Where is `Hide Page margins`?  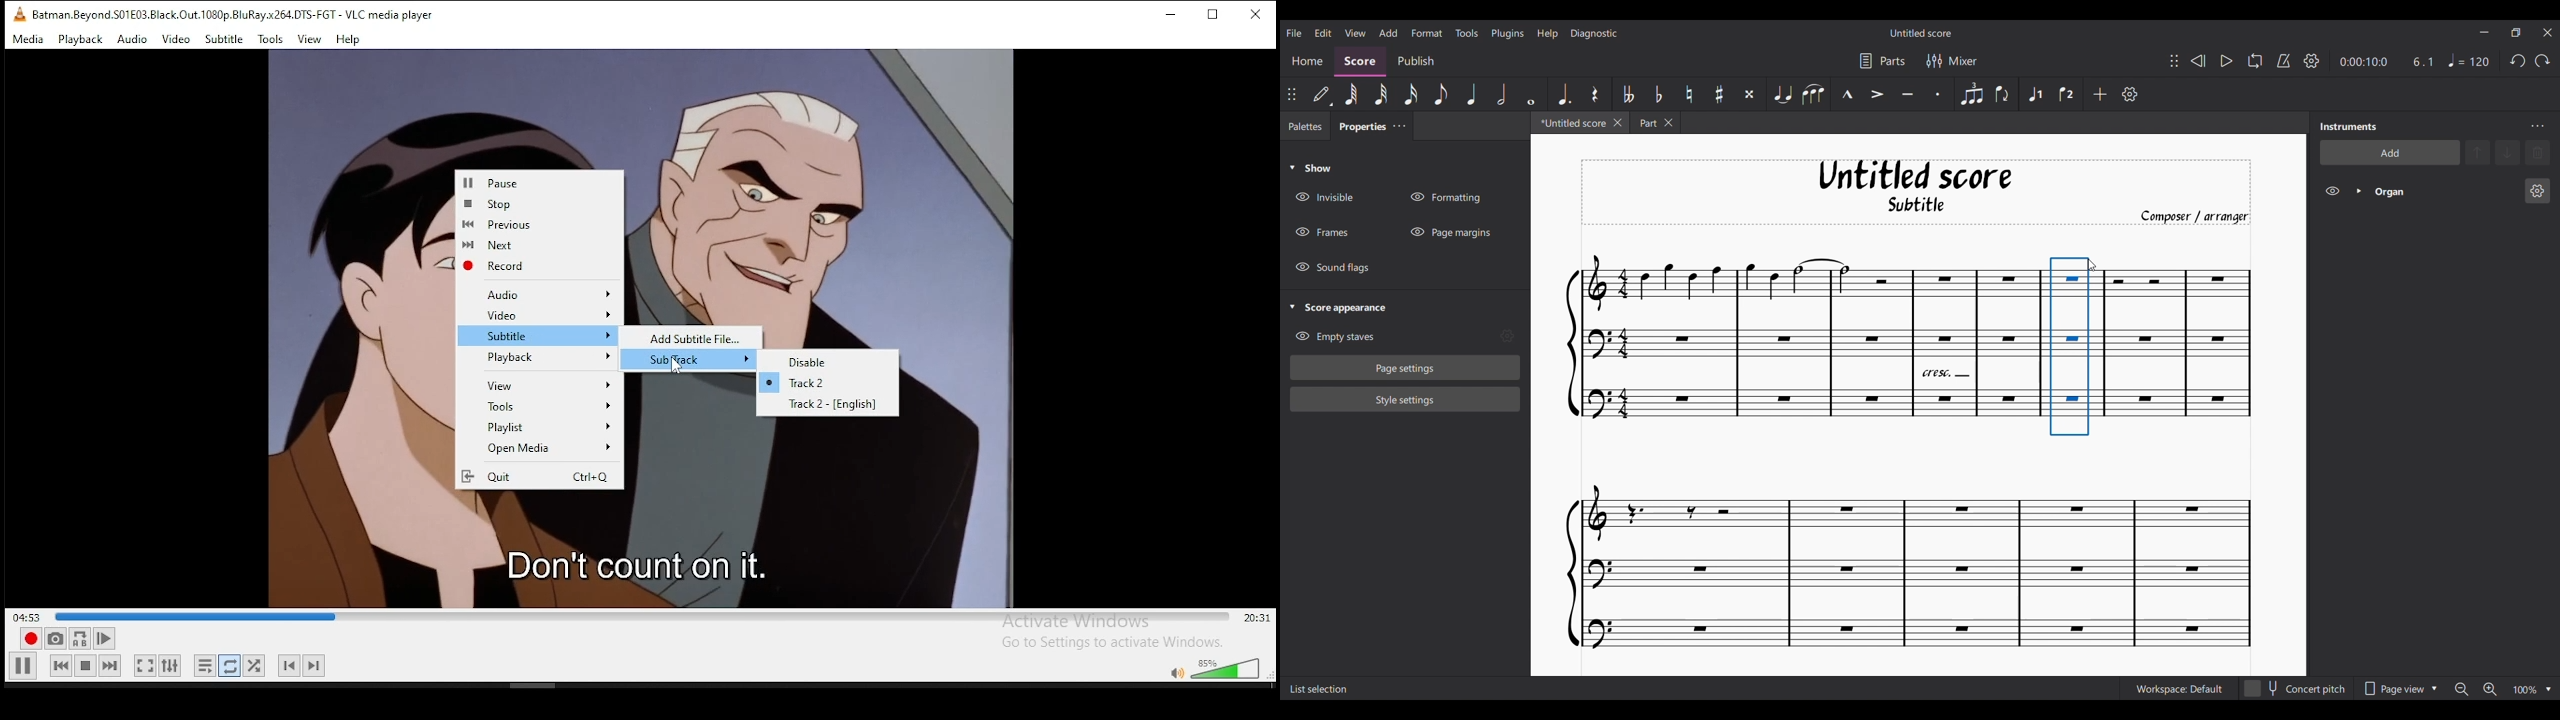
Hide Page margins is located at coordinates (1450, 232).